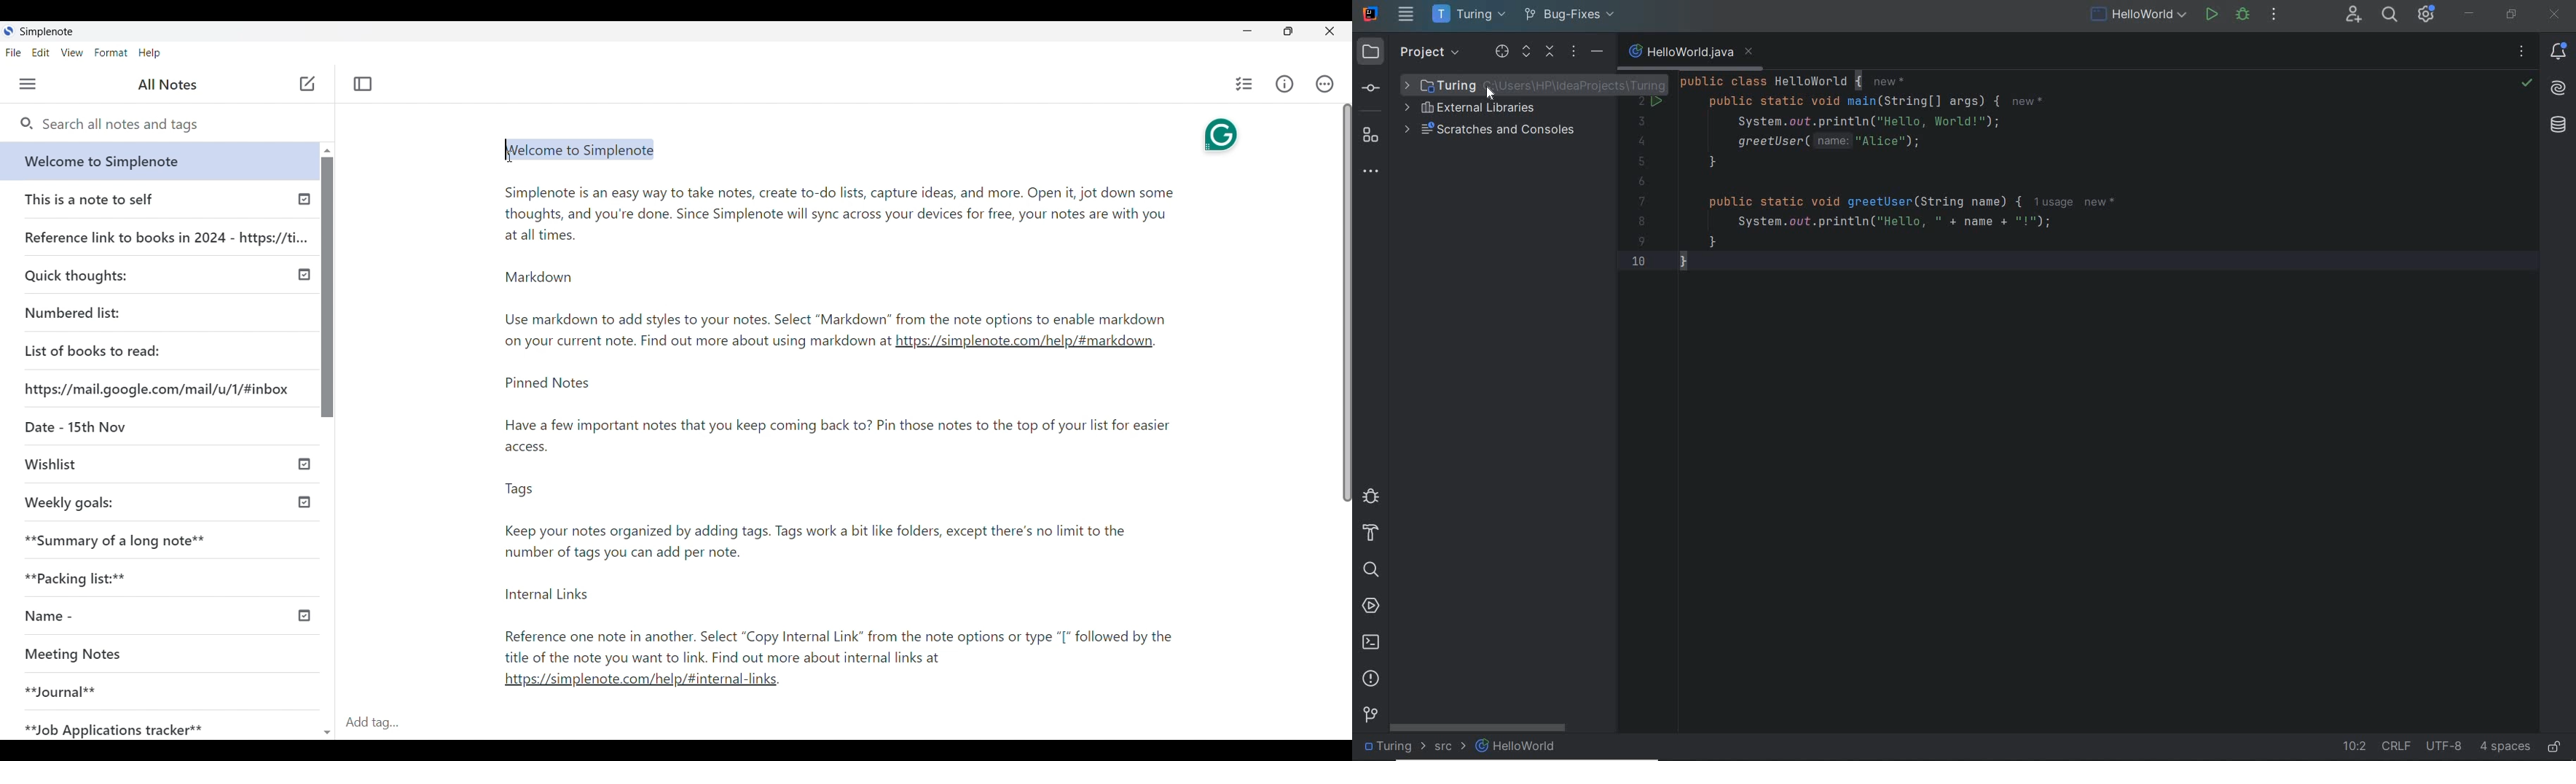  What do you see at coordinates (1372, 172) in the screenshot?
I see `more tool windows` at bounding box center [1372, 172].